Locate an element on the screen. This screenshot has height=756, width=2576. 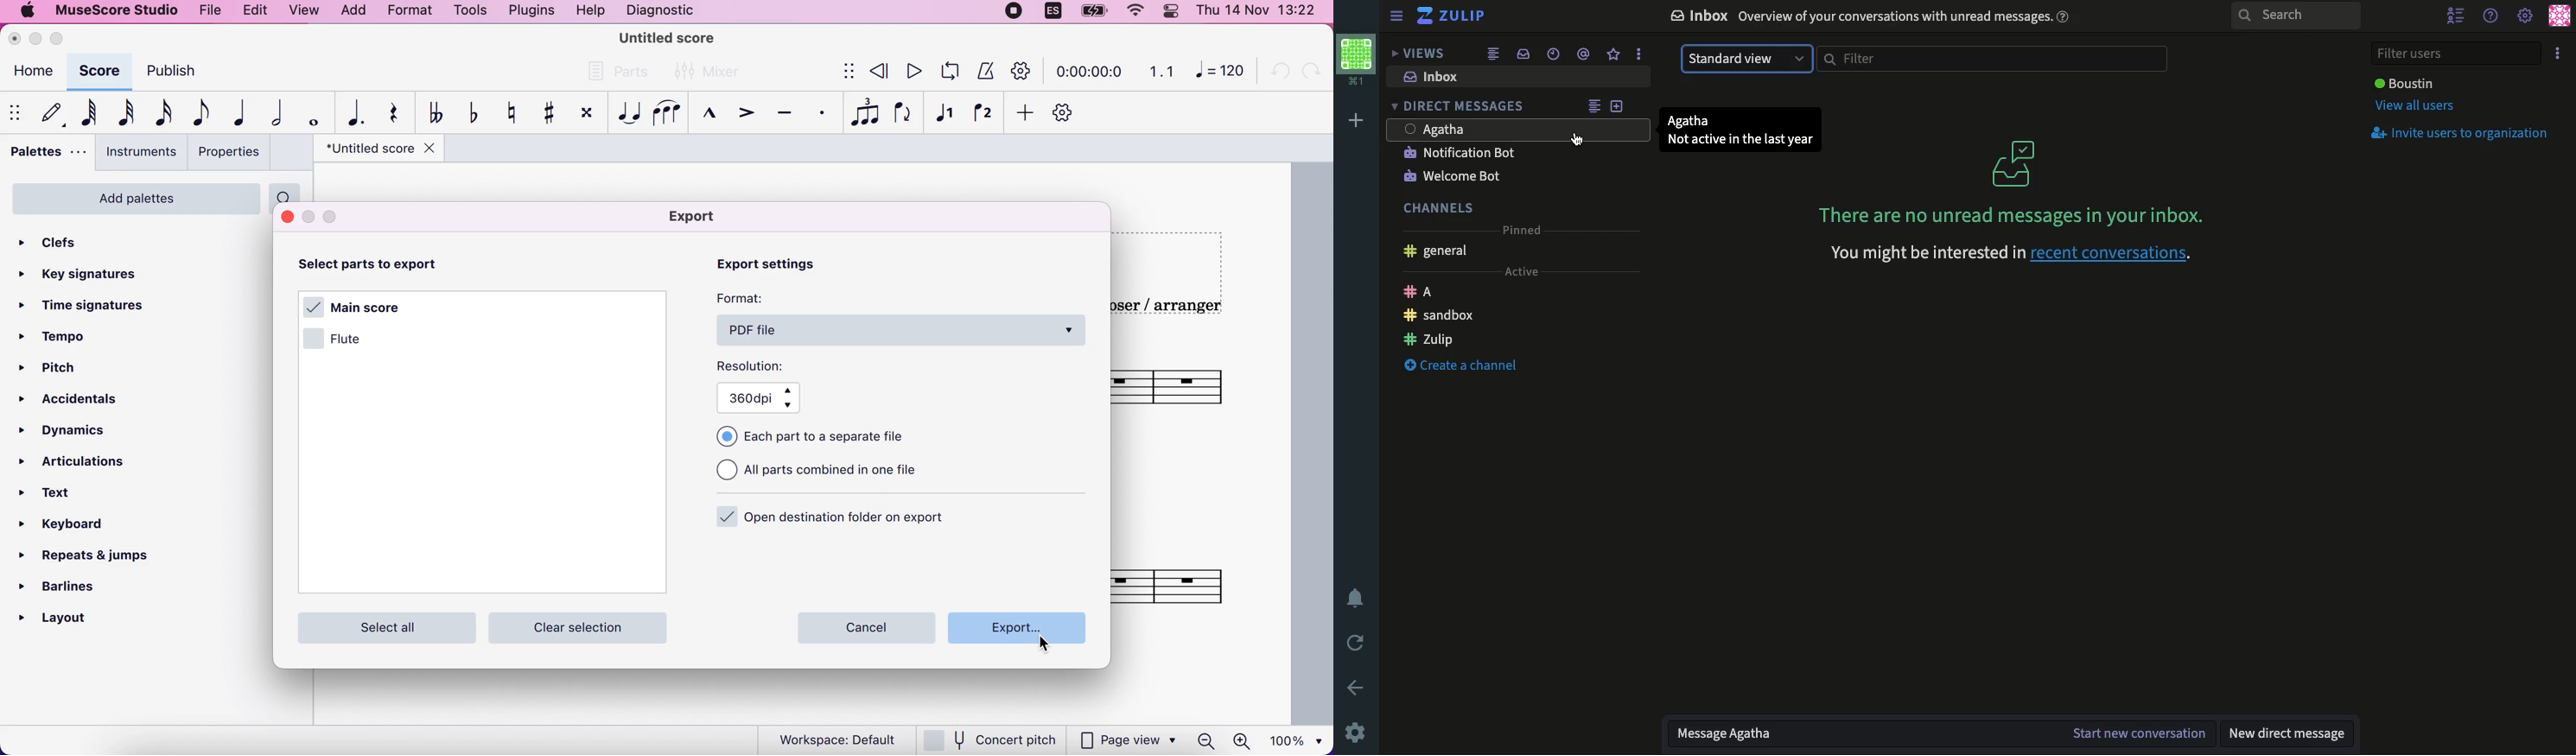
whole note is located at coordinates (311, 112).